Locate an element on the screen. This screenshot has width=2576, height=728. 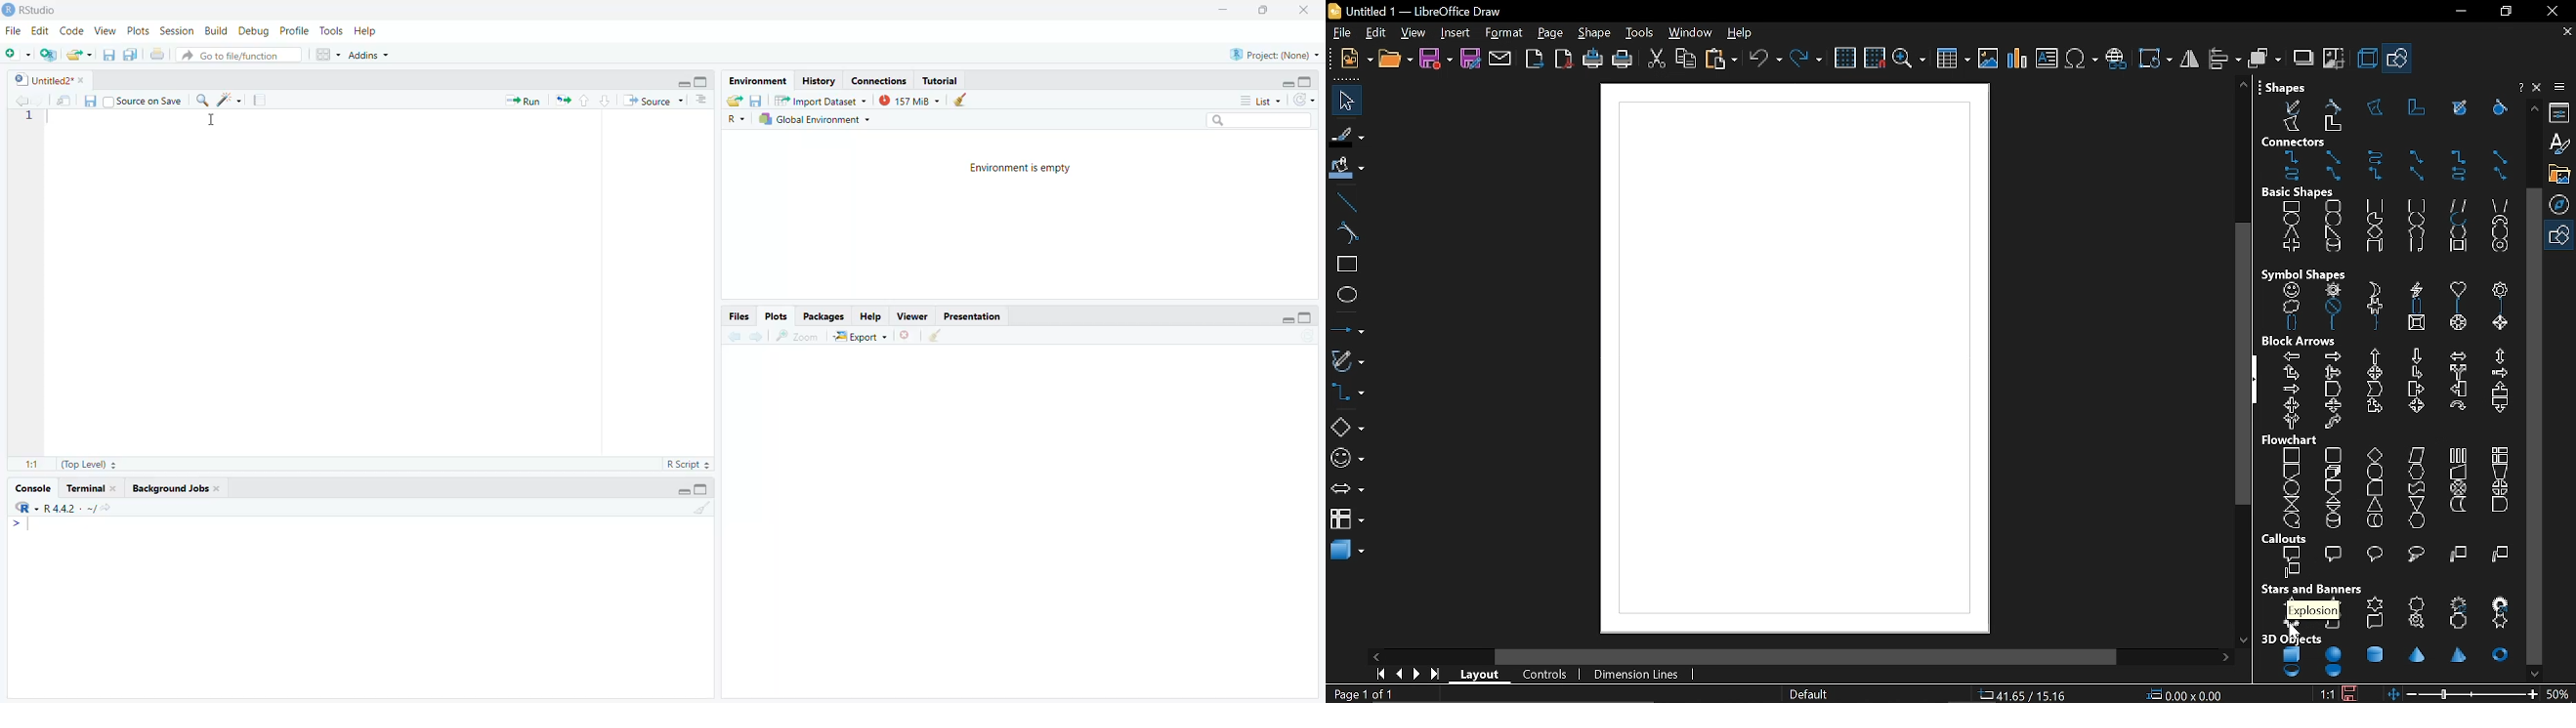
minimize is located at coordinates (1291, 82).